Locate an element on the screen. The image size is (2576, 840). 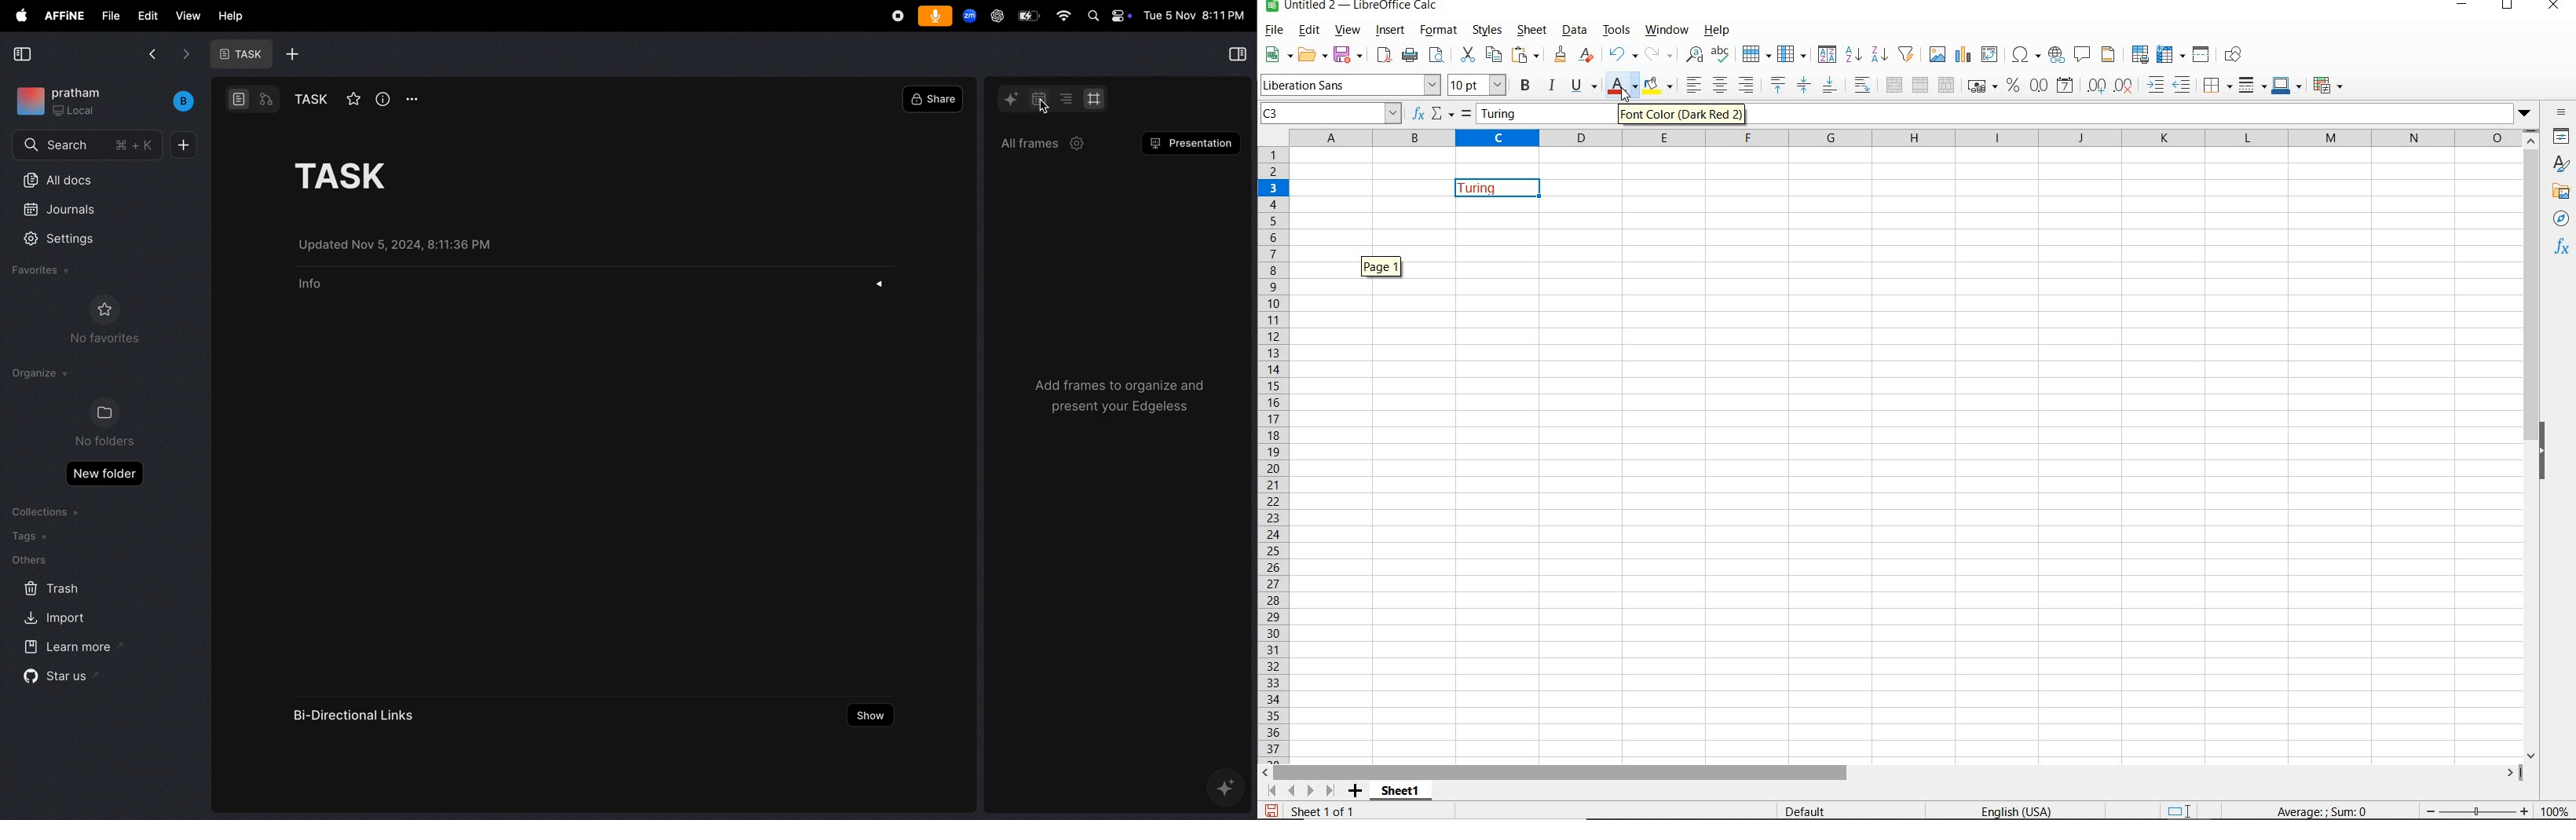
SHOW DRAW FUNCTIONS is located at coordinates (2234, 54).